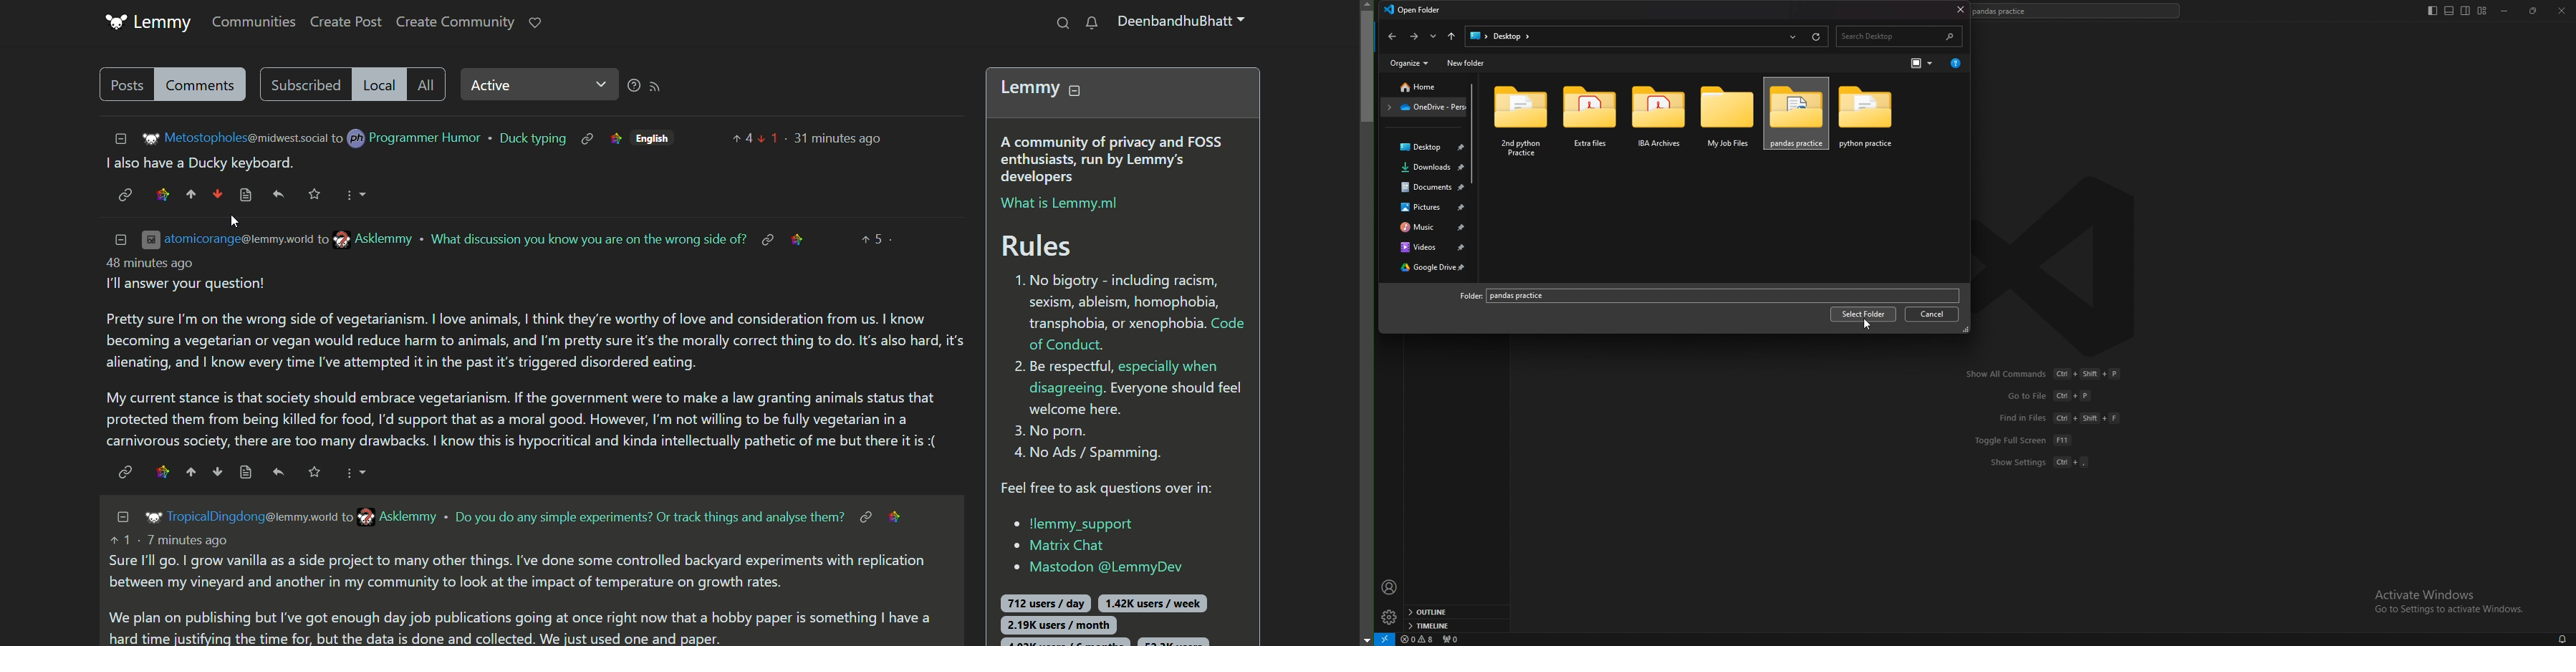  What do you see at coordinates (2508, 11) in the screenshot?
I see `minimize` at bounding box center [2508, 11].